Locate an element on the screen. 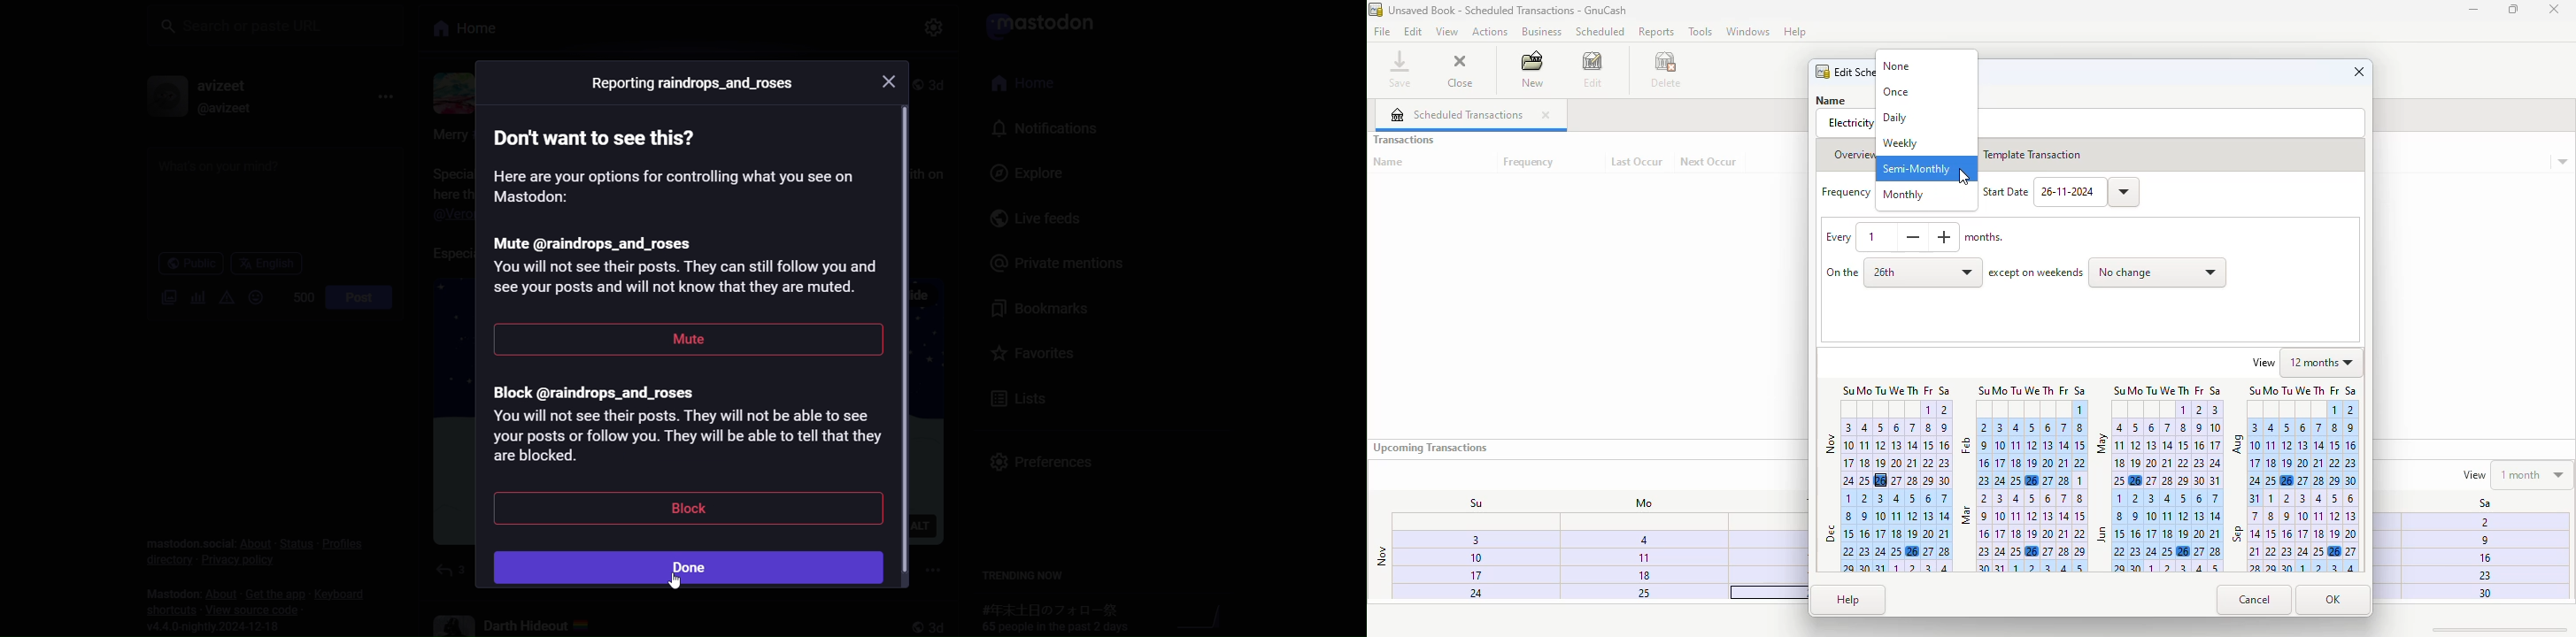 Image resolution: width=2576 pixels, height=644 pixels. 18 is located at coordinates (1644, 574).